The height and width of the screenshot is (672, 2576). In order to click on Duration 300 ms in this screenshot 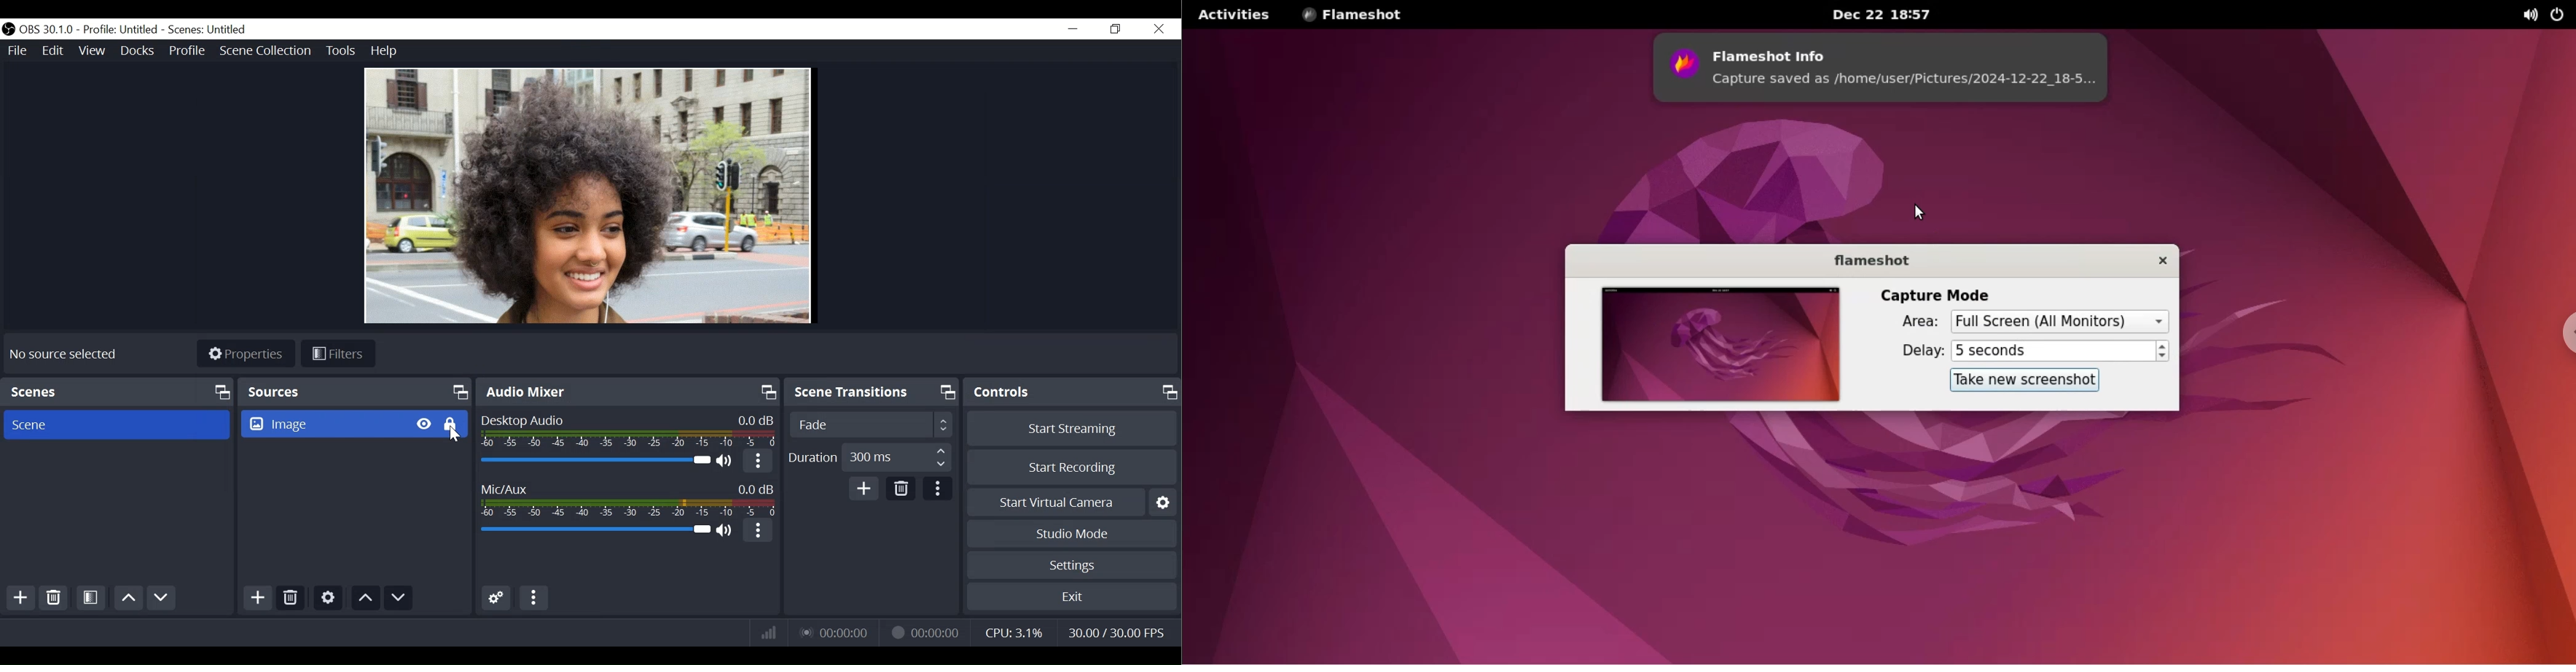, I will do `click(871, 456)`.